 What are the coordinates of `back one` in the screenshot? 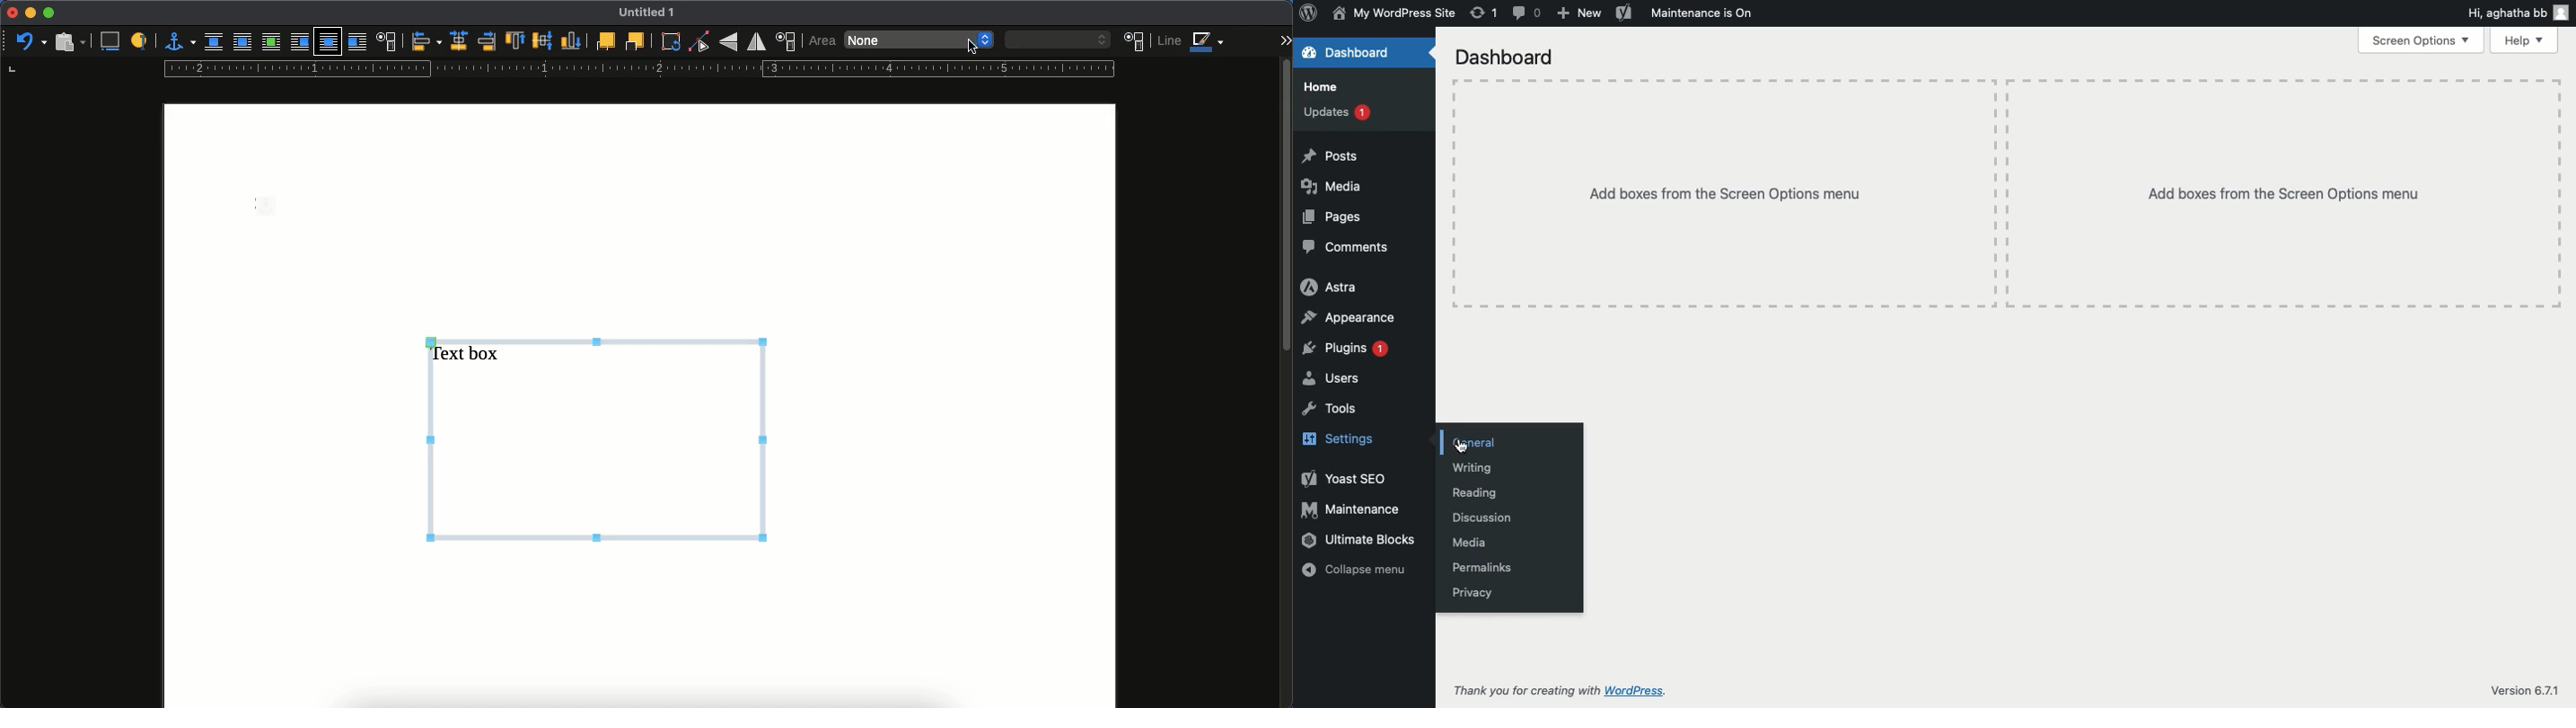 It's located at (635, 42).